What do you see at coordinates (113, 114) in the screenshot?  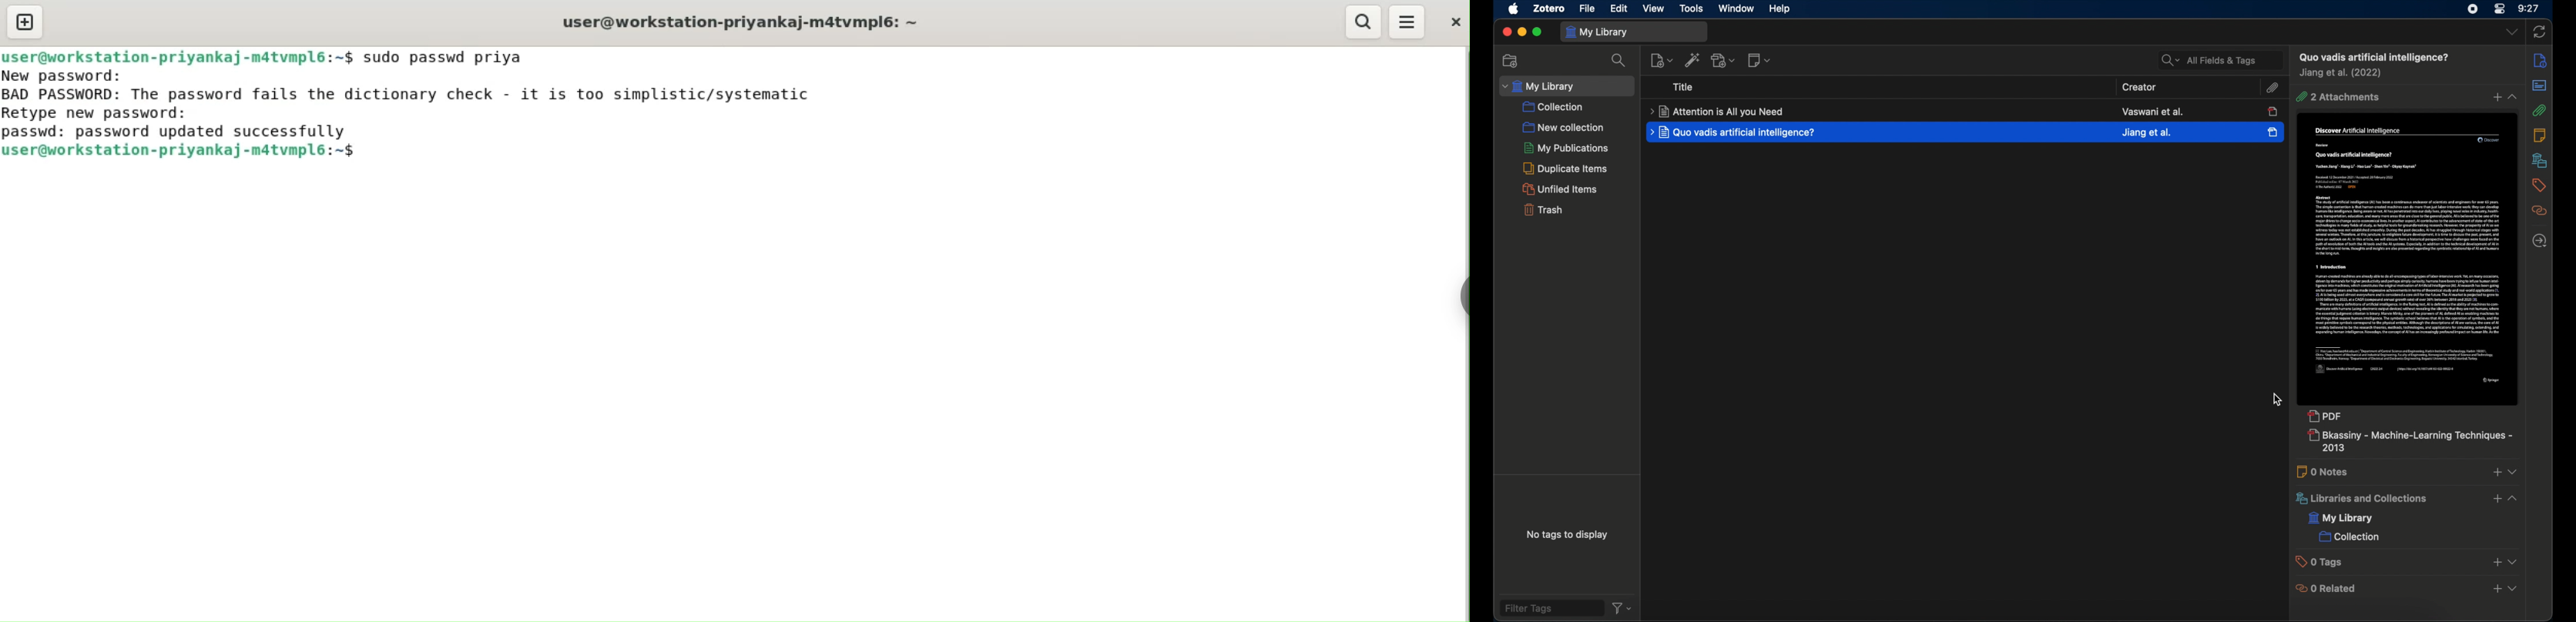 I see `retype new password` at bounding box center [113, 114].